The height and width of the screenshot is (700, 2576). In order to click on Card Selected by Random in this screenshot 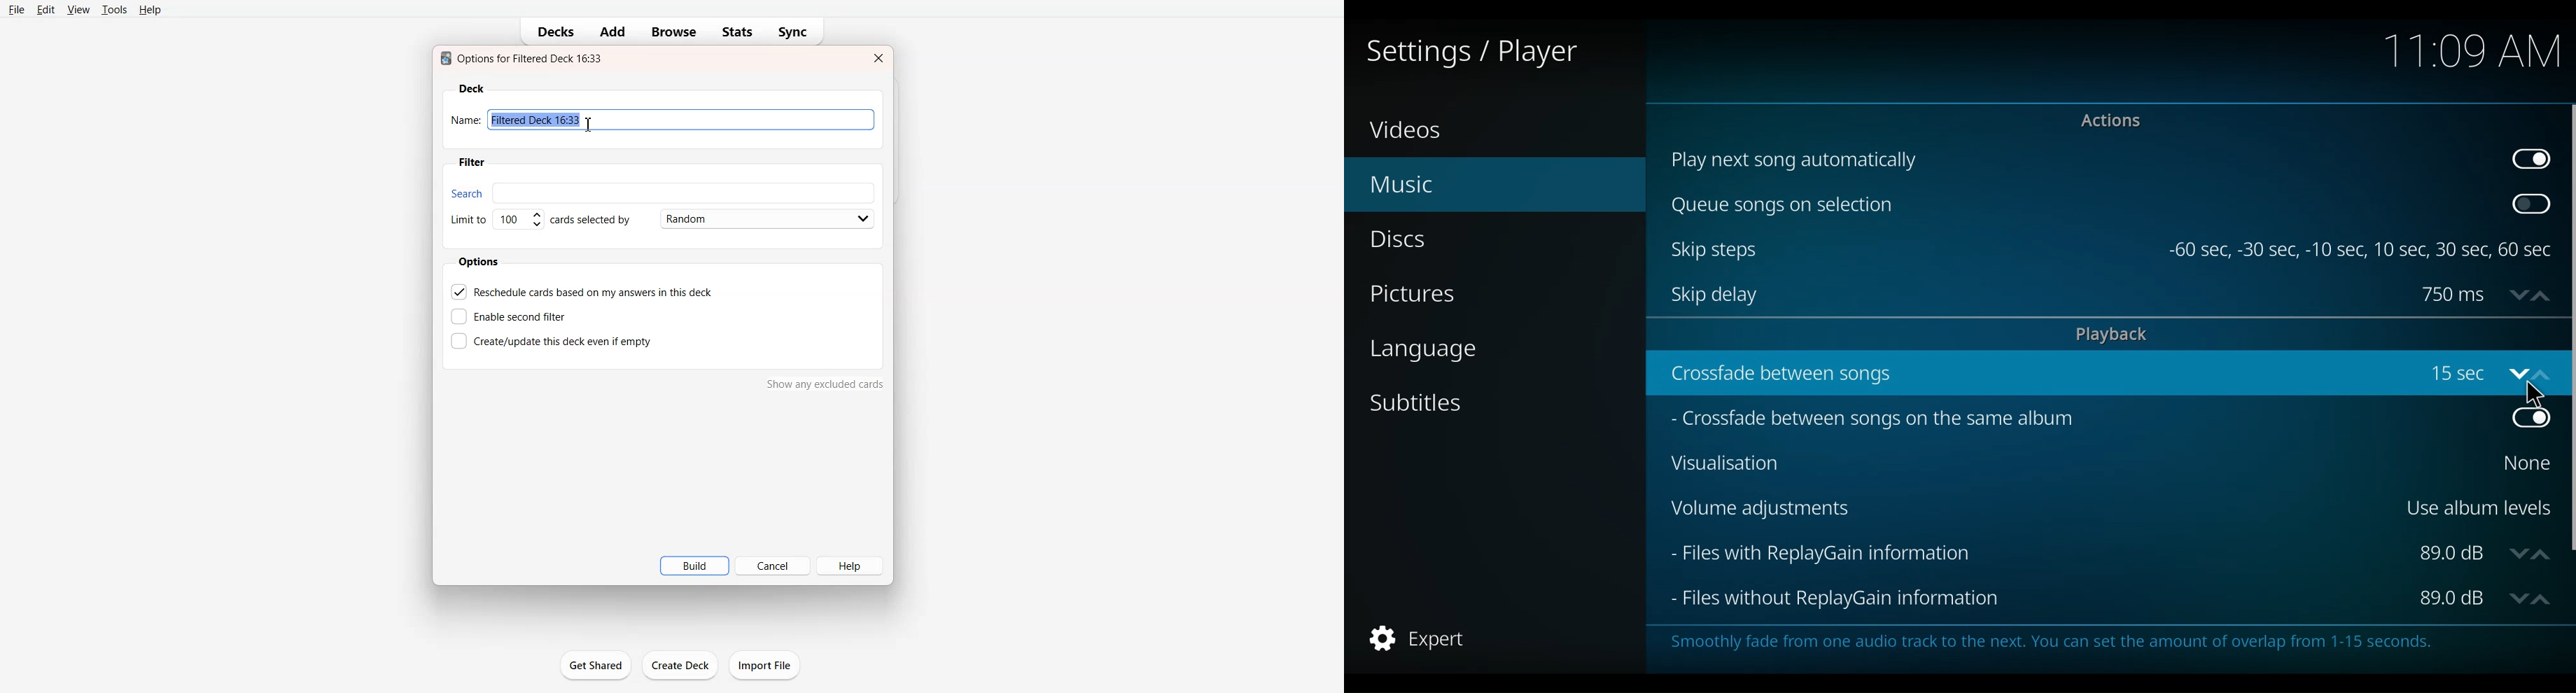, I will do `click(716, 218)`.